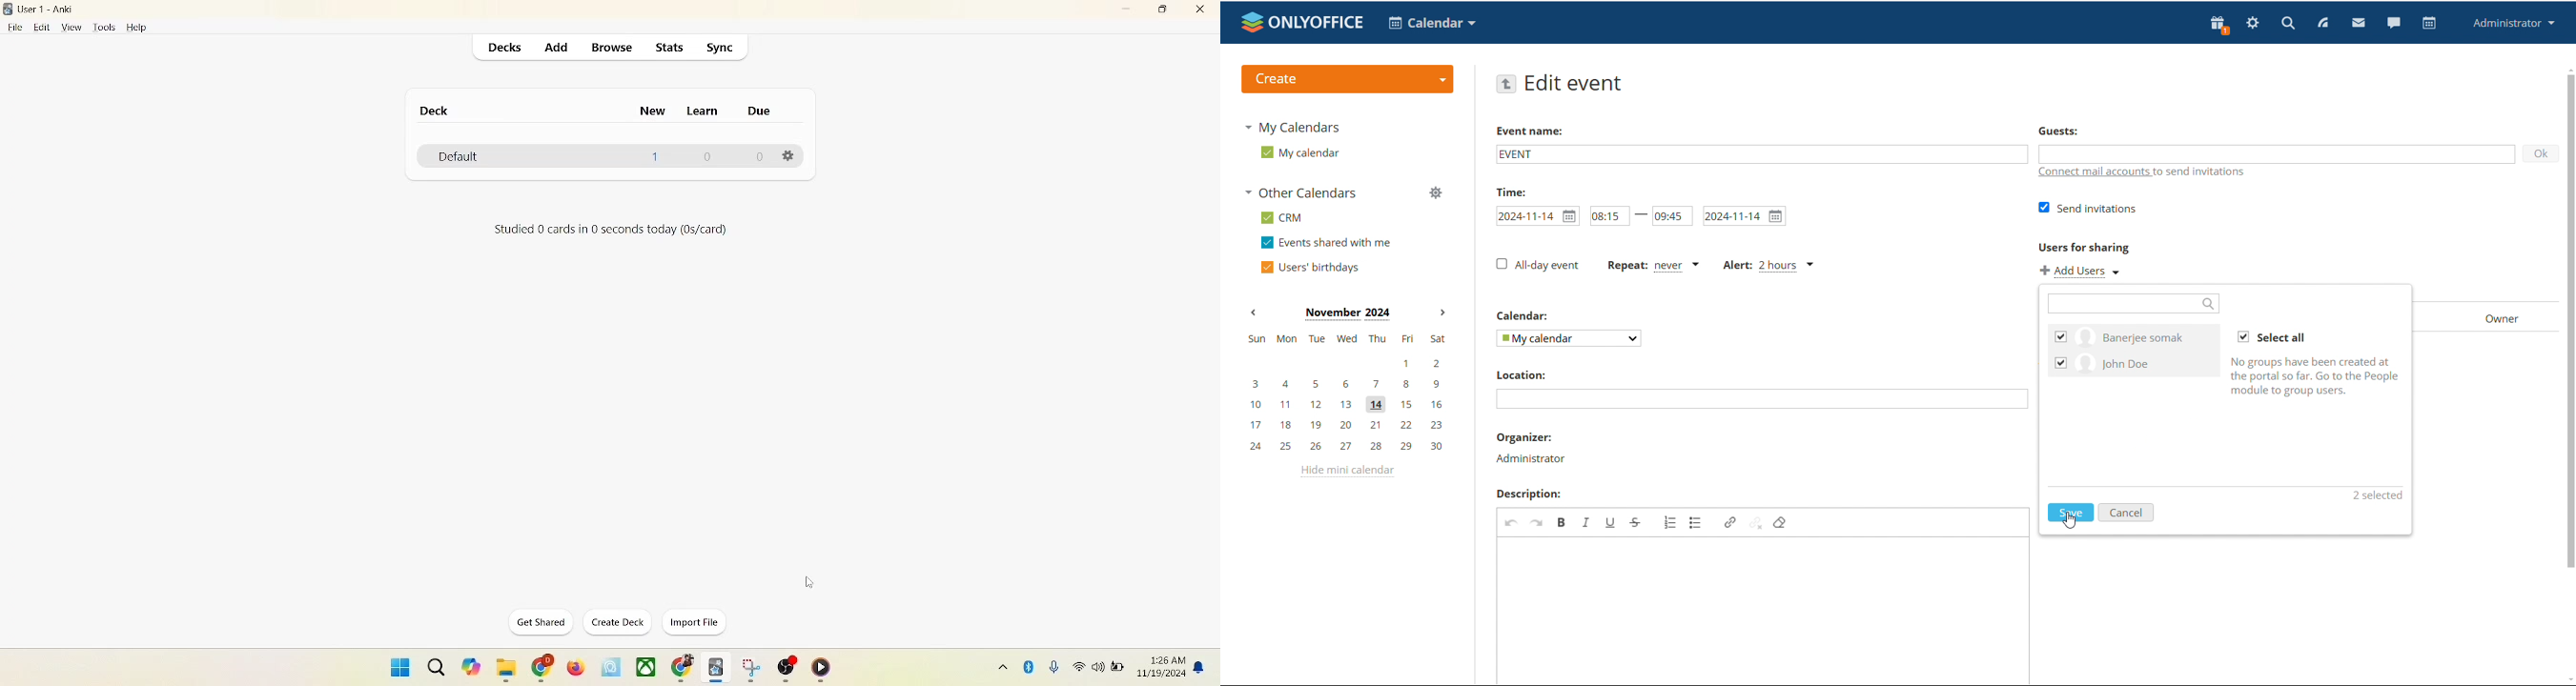 Image resolution: width=2576 pixels, height=700 pixels. I want to click on 3, 4, 5, 6, 7, 8, 9, so click(1345, 385).